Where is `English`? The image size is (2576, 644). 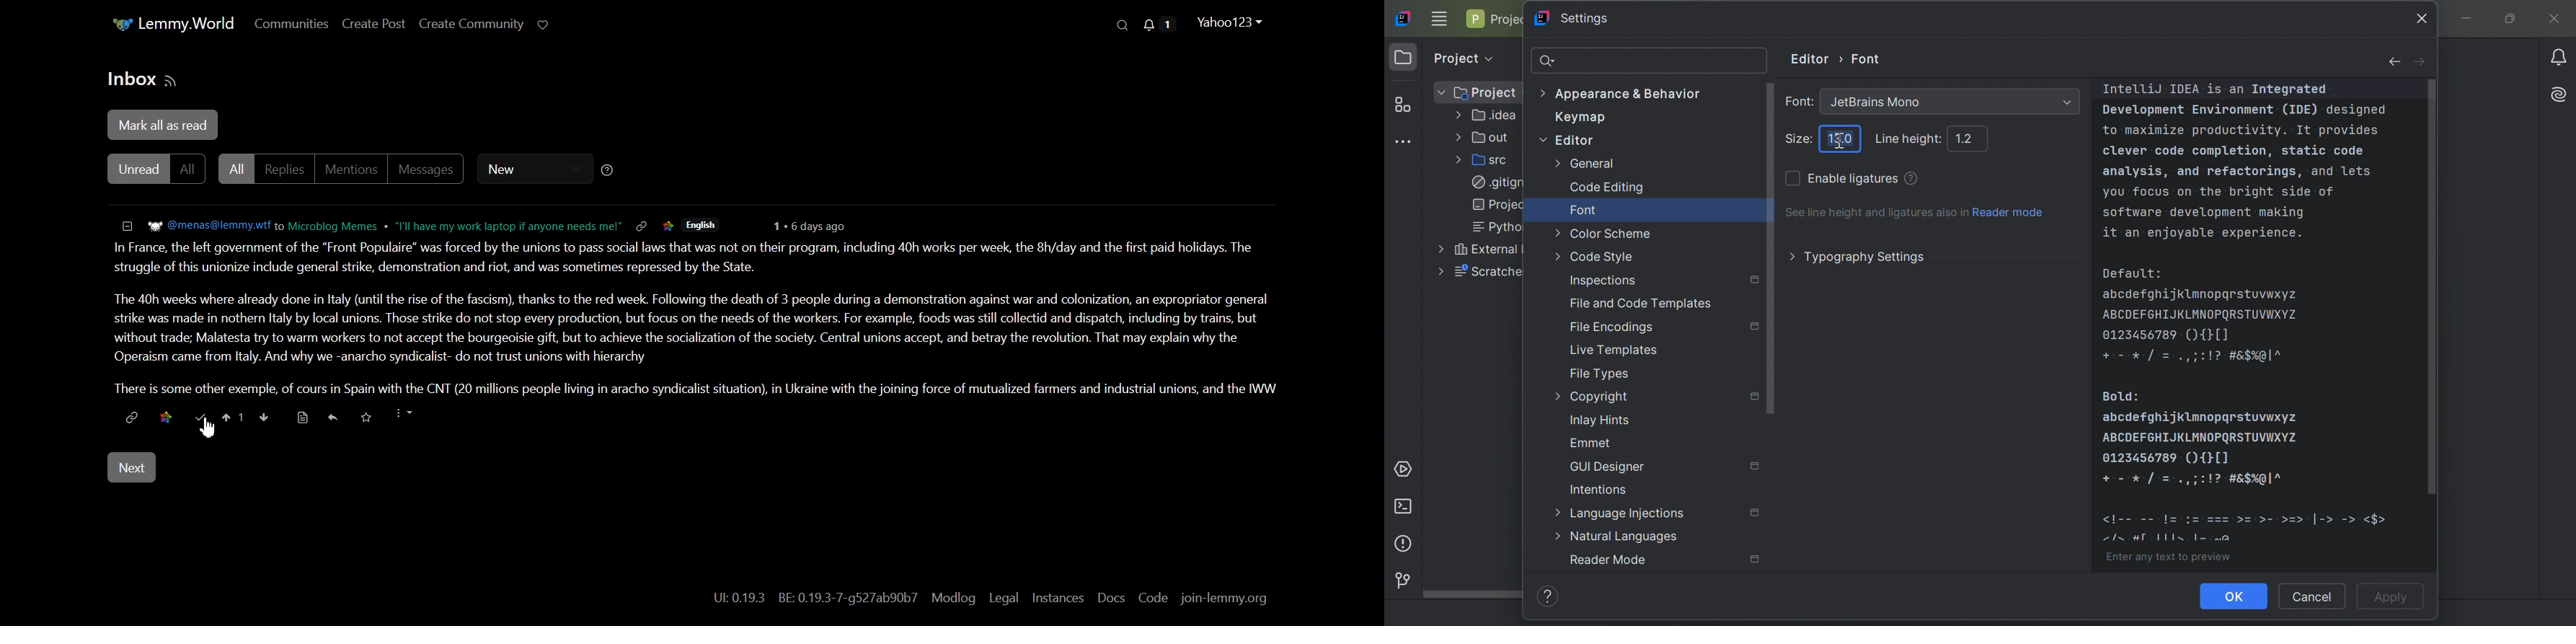
English is located at coordinates (704, 224).